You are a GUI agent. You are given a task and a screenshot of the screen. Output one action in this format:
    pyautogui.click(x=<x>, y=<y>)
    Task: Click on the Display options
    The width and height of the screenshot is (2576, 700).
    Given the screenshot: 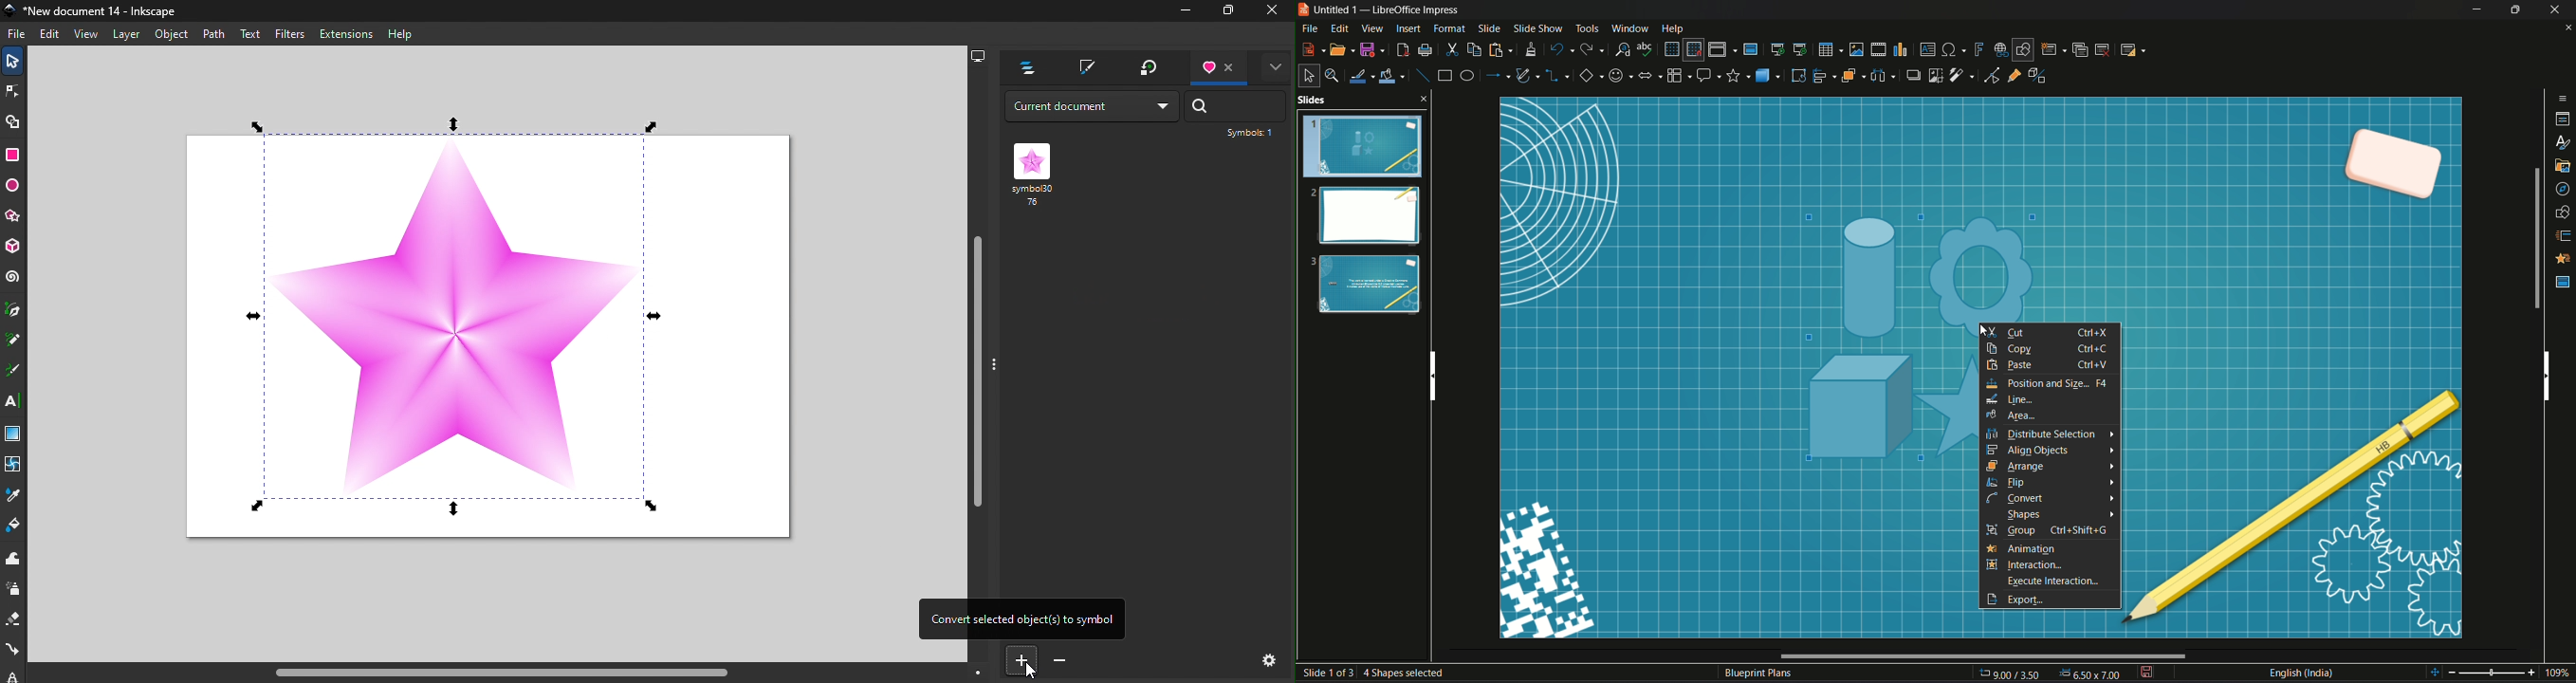 What is the action you would take?
    pyautogui.click(x=982, y=56)
    